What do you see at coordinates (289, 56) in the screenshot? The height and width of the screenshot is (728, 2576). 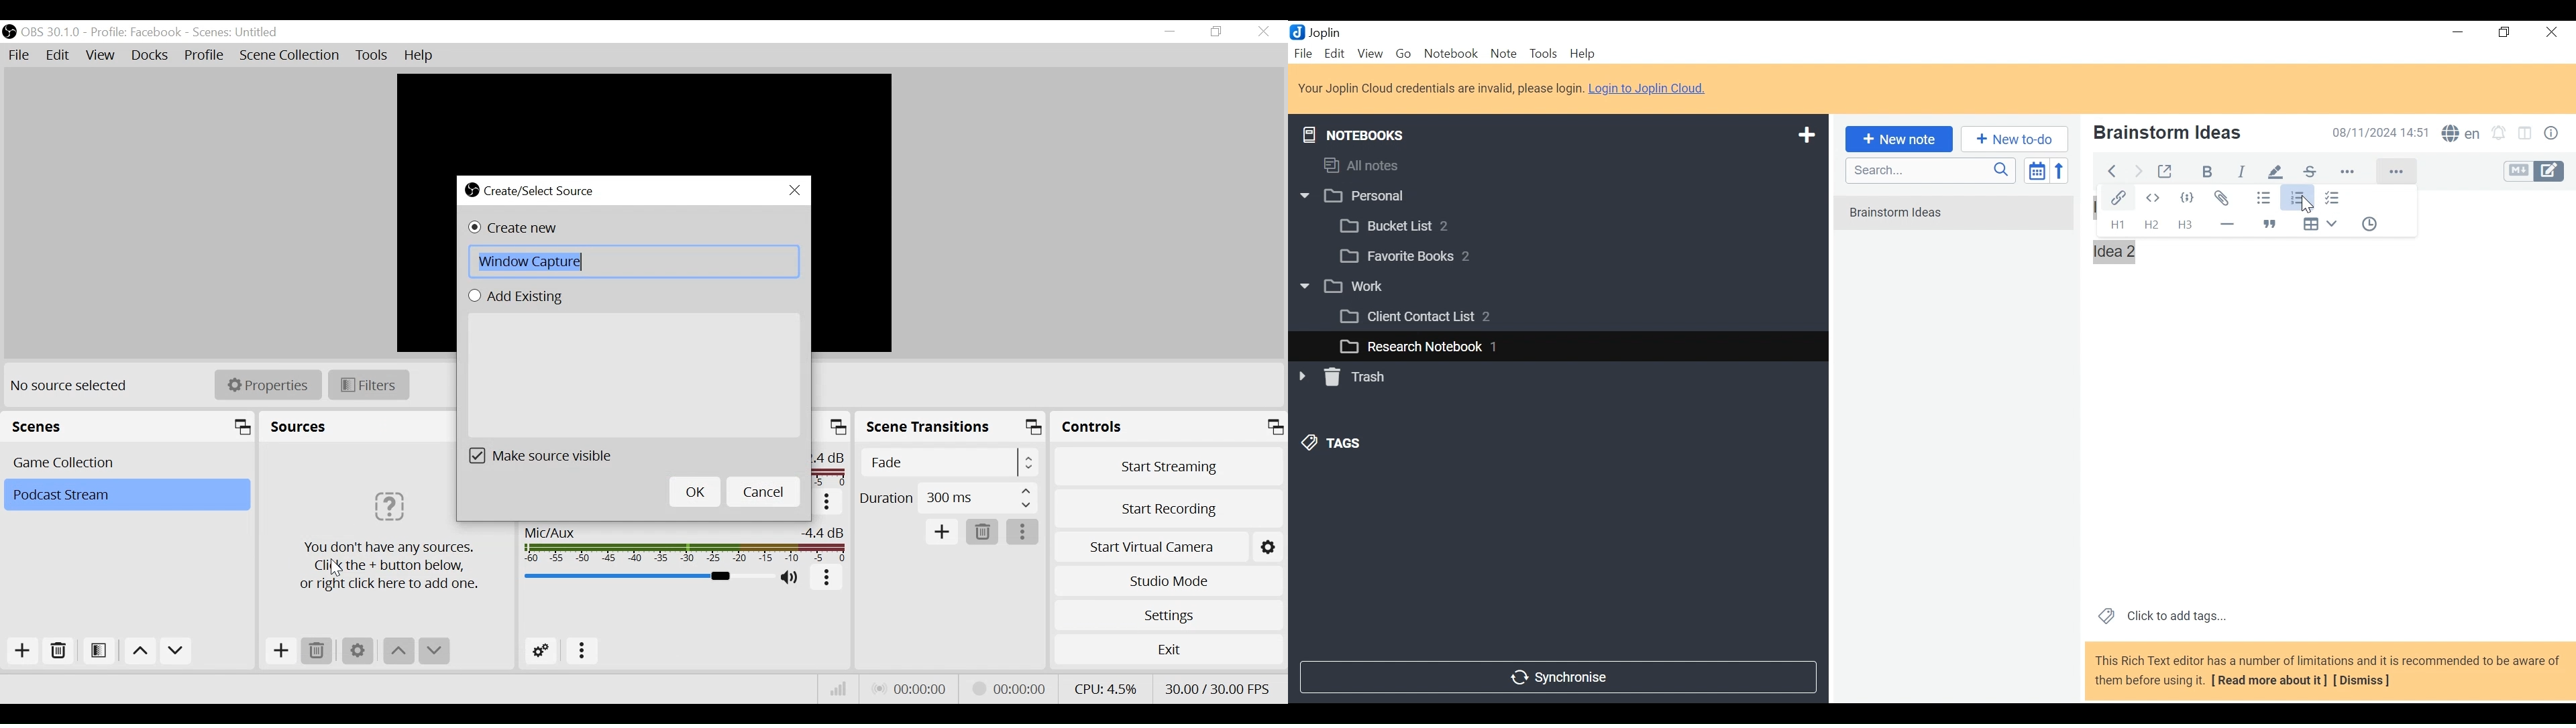 I see `Scene Collection` at bounding box center [289, 56].